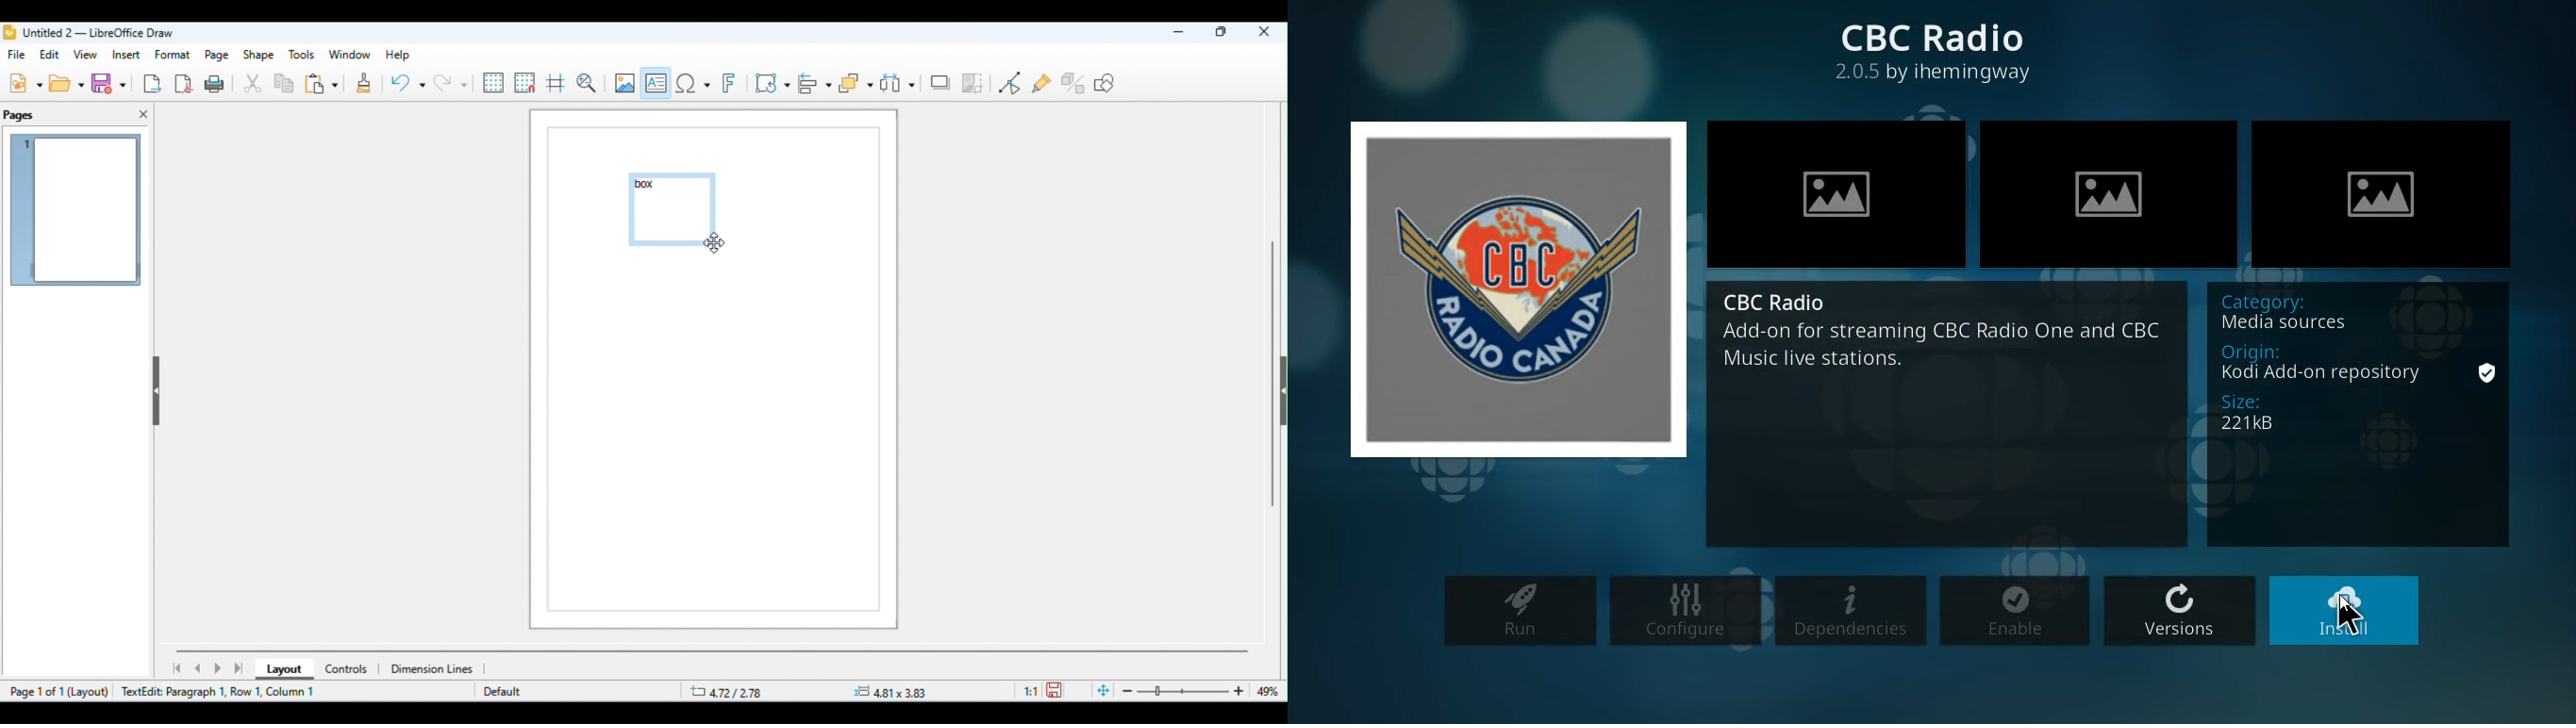 Image resolution: width=2576 pixels, height=728 pixels. I want to click on cut, so click(254, 84).